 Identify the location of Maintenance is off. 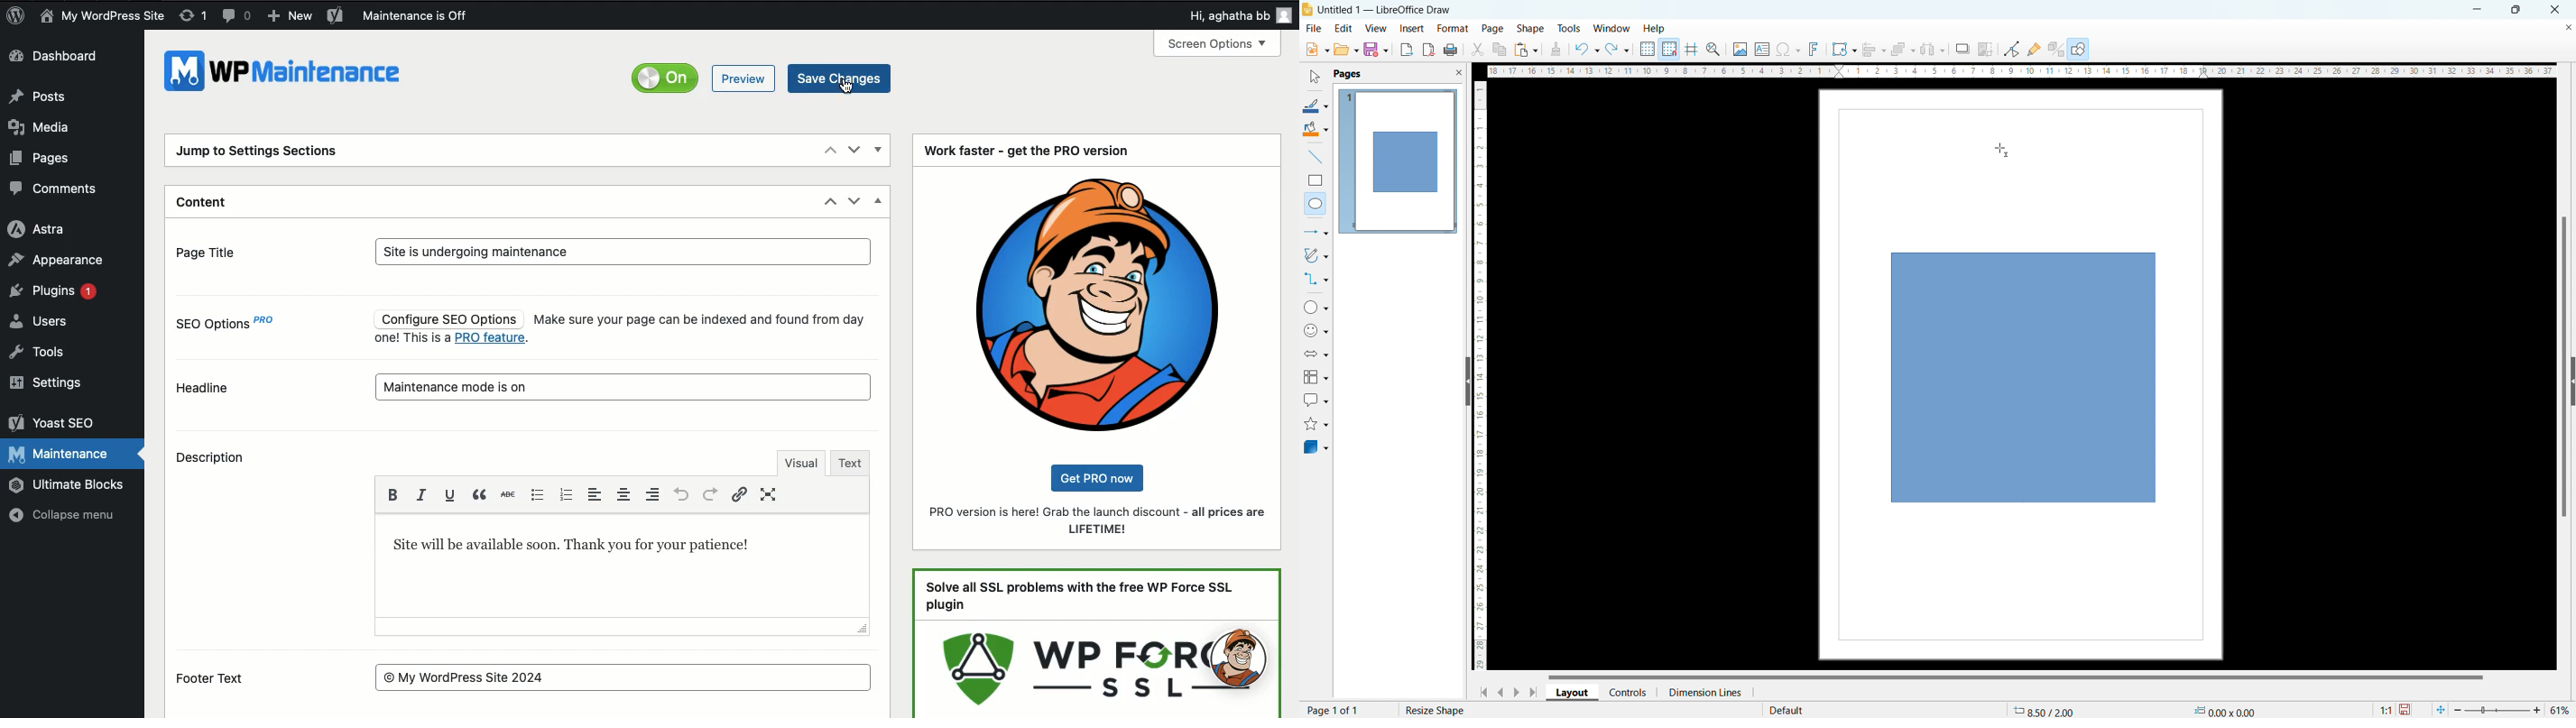
(421, 15).